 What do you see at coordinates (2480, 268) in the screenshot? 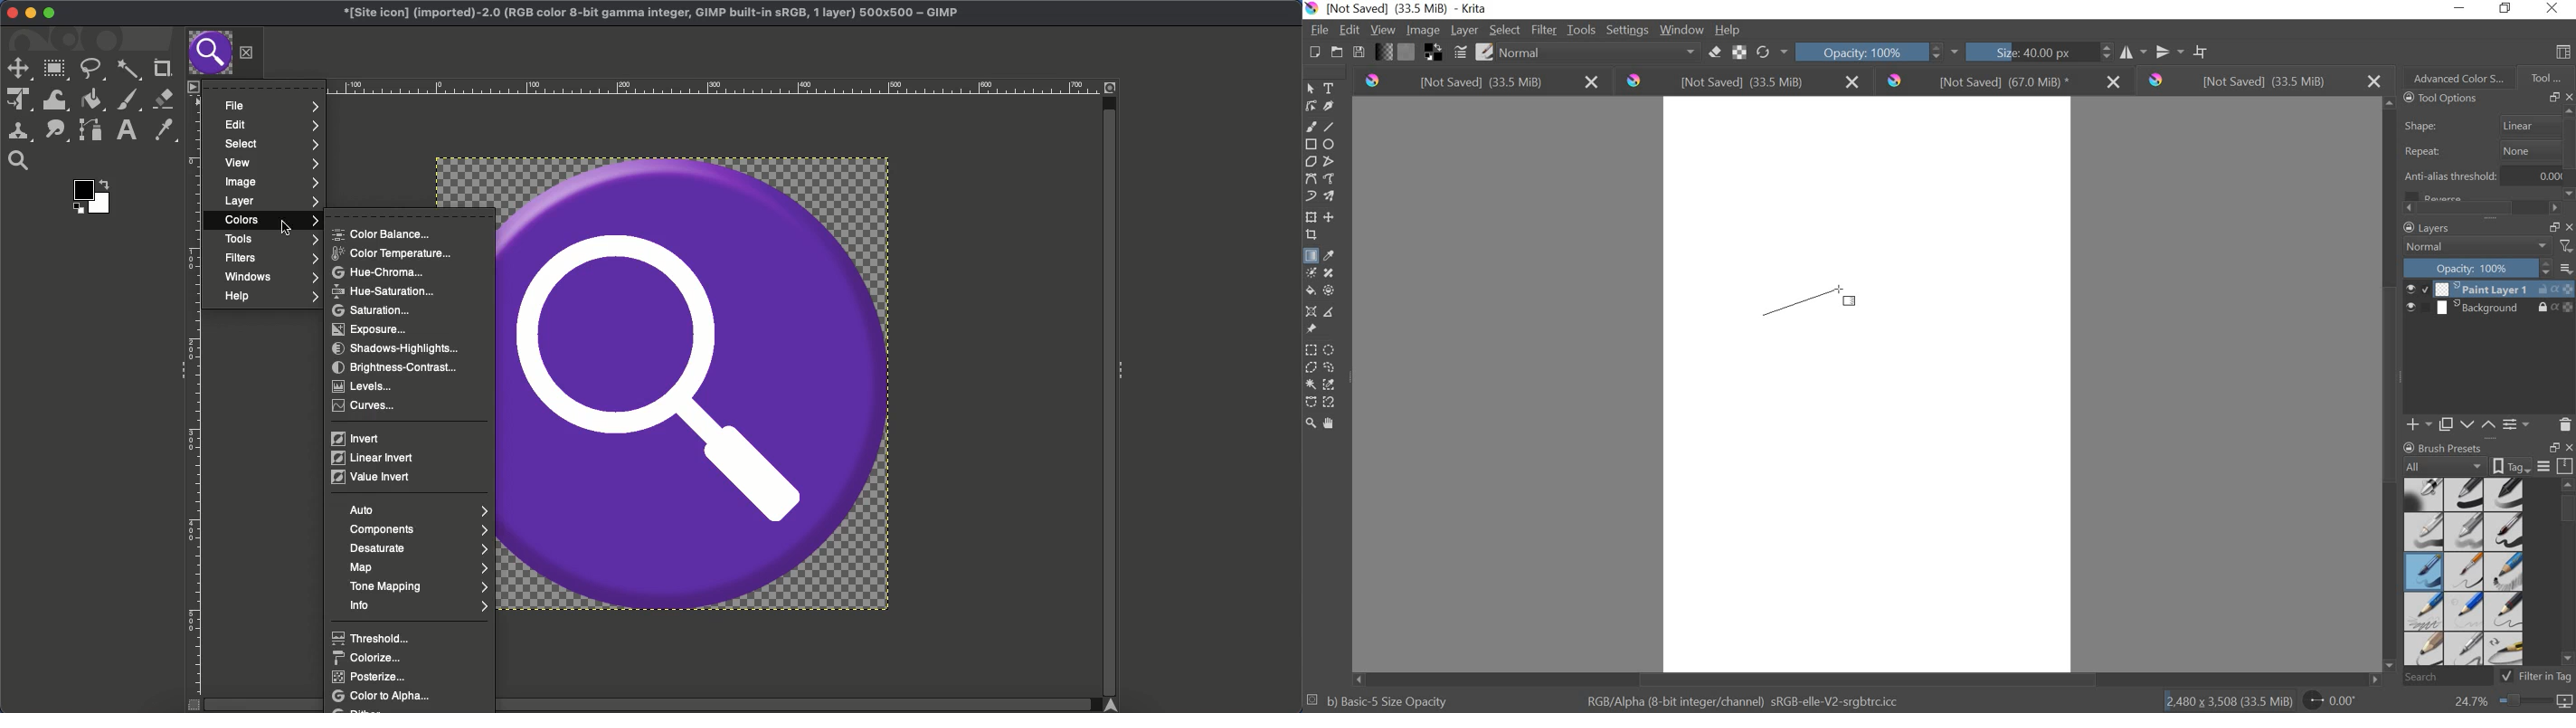
I see `OPACITY` at bounding box center [2480, 268].